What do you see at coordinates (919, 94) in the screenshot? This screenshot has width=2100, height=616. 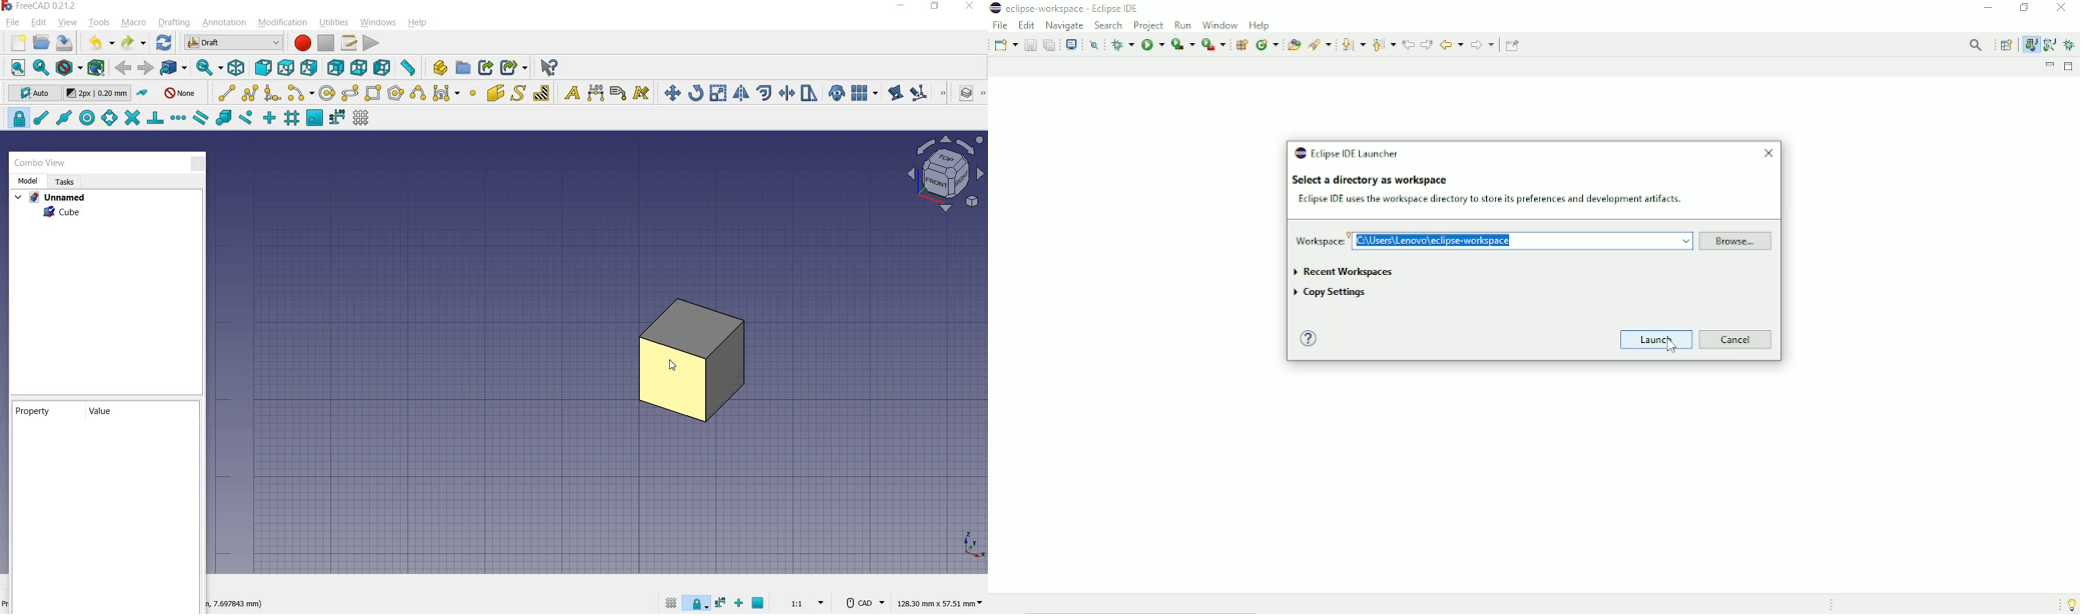 I see `subelement highlight` at bounding box center [919, 94].